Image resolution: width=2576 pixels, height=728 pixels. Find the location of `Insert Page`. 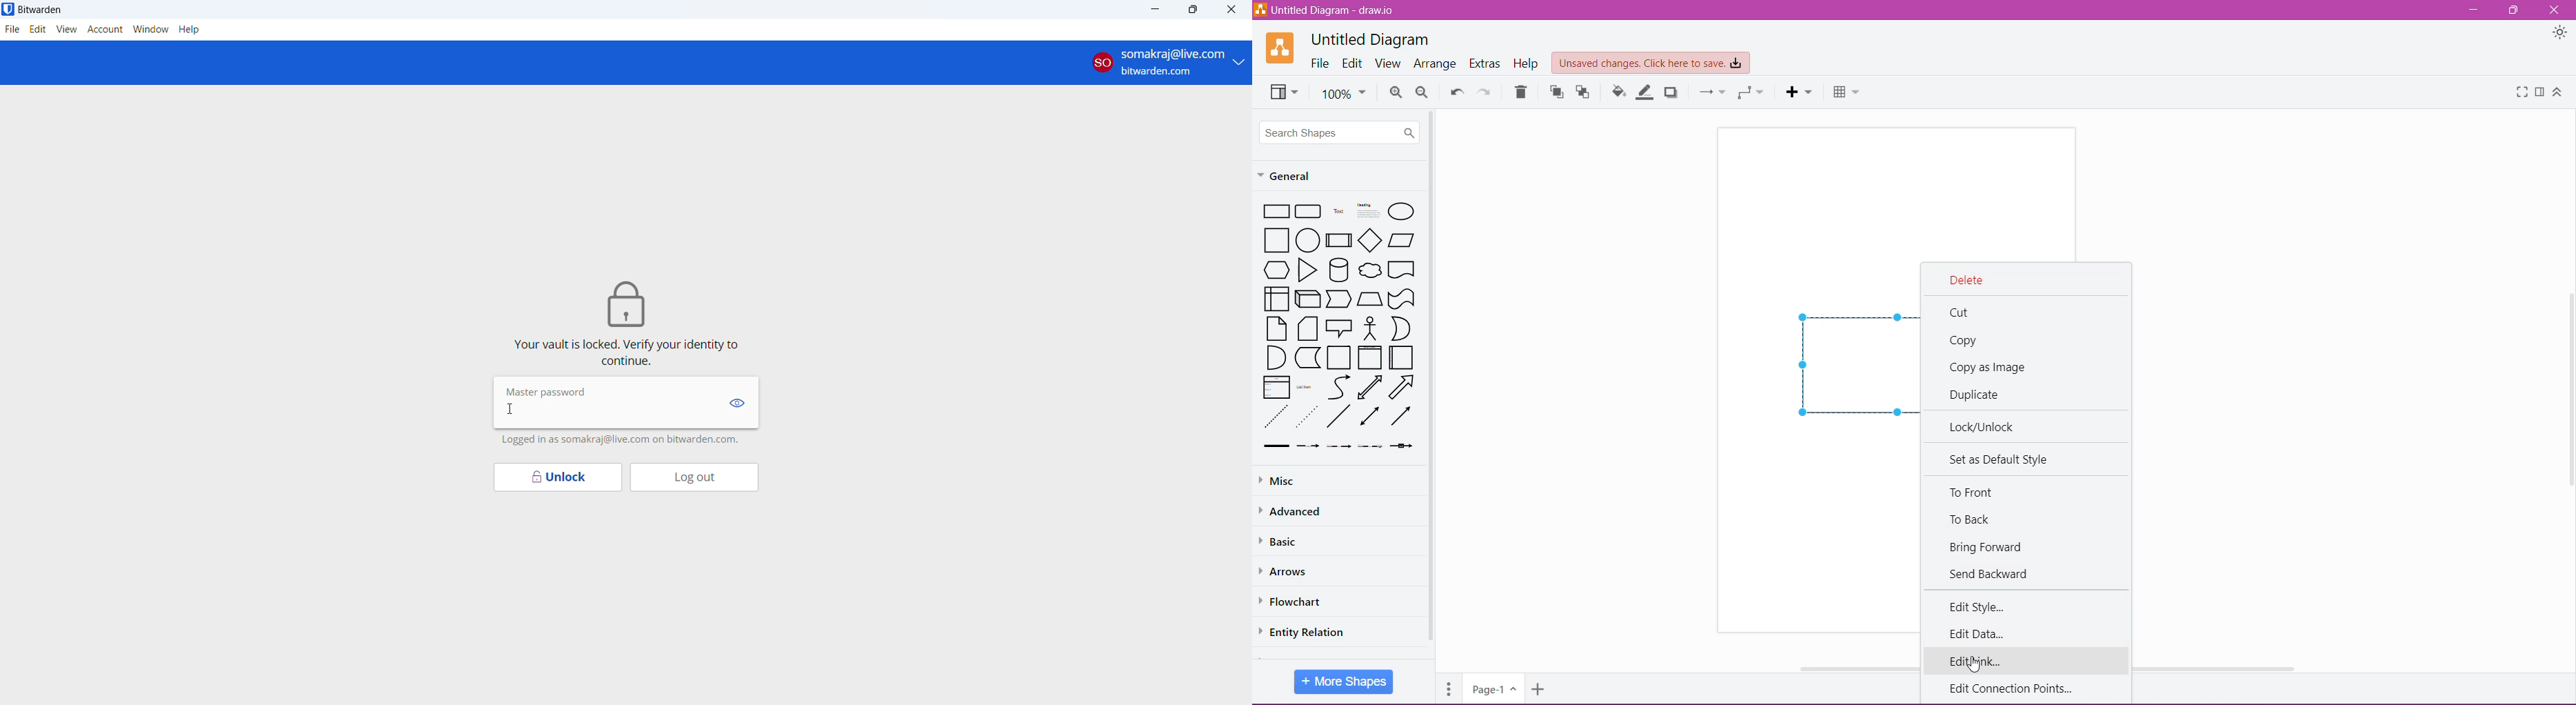

Insert Page is located at coordinates (1540, 689).